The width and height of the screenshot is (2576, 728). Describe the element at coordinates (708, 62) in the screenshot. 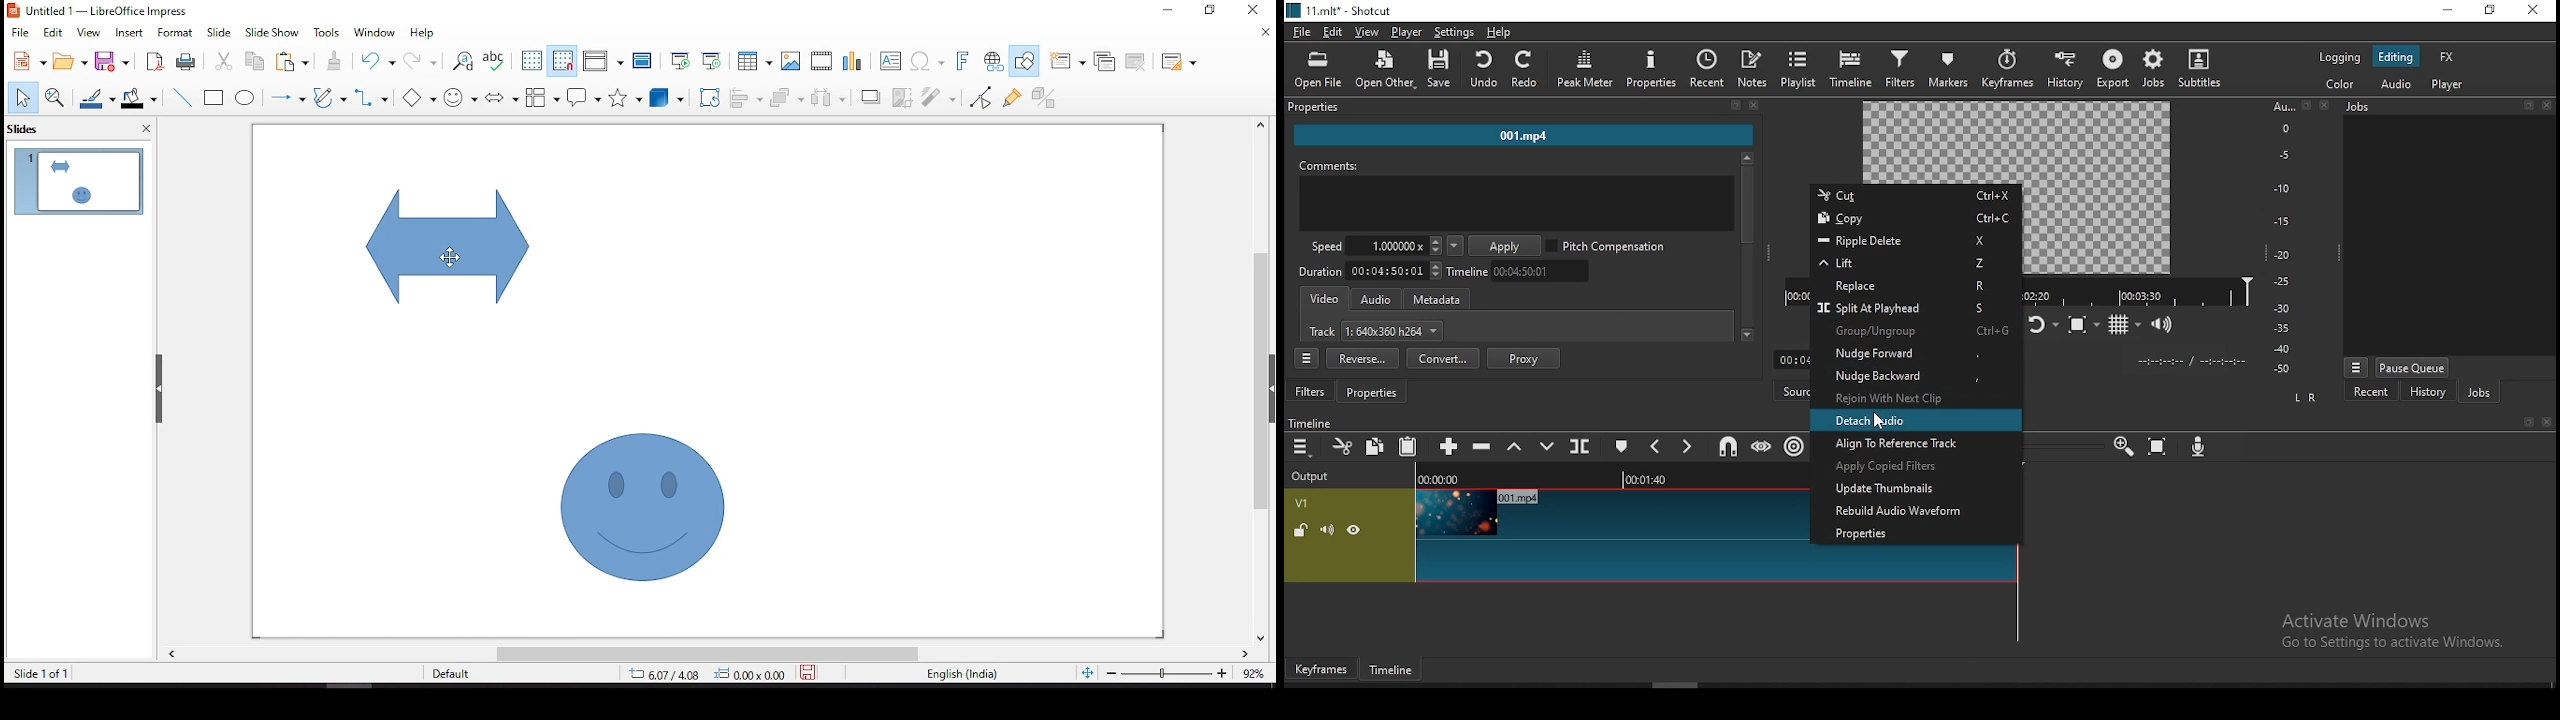

I see `start from current slide` at that location.